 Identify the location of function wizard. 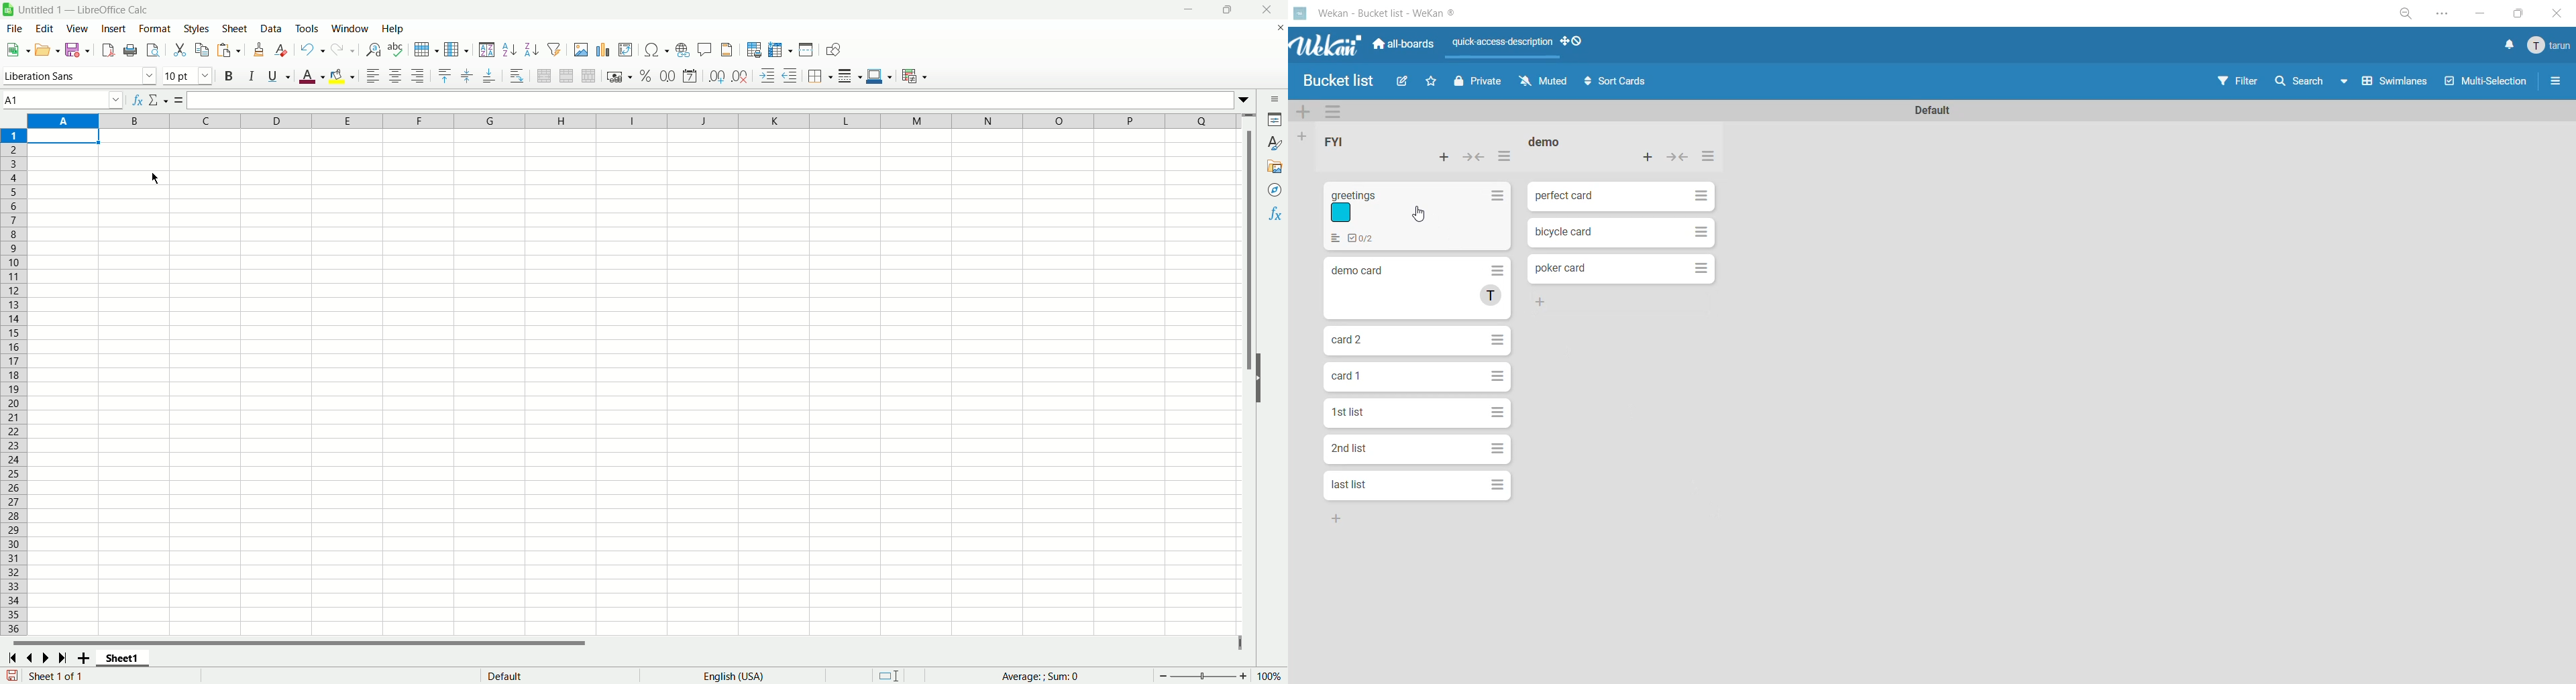
(135, 99).